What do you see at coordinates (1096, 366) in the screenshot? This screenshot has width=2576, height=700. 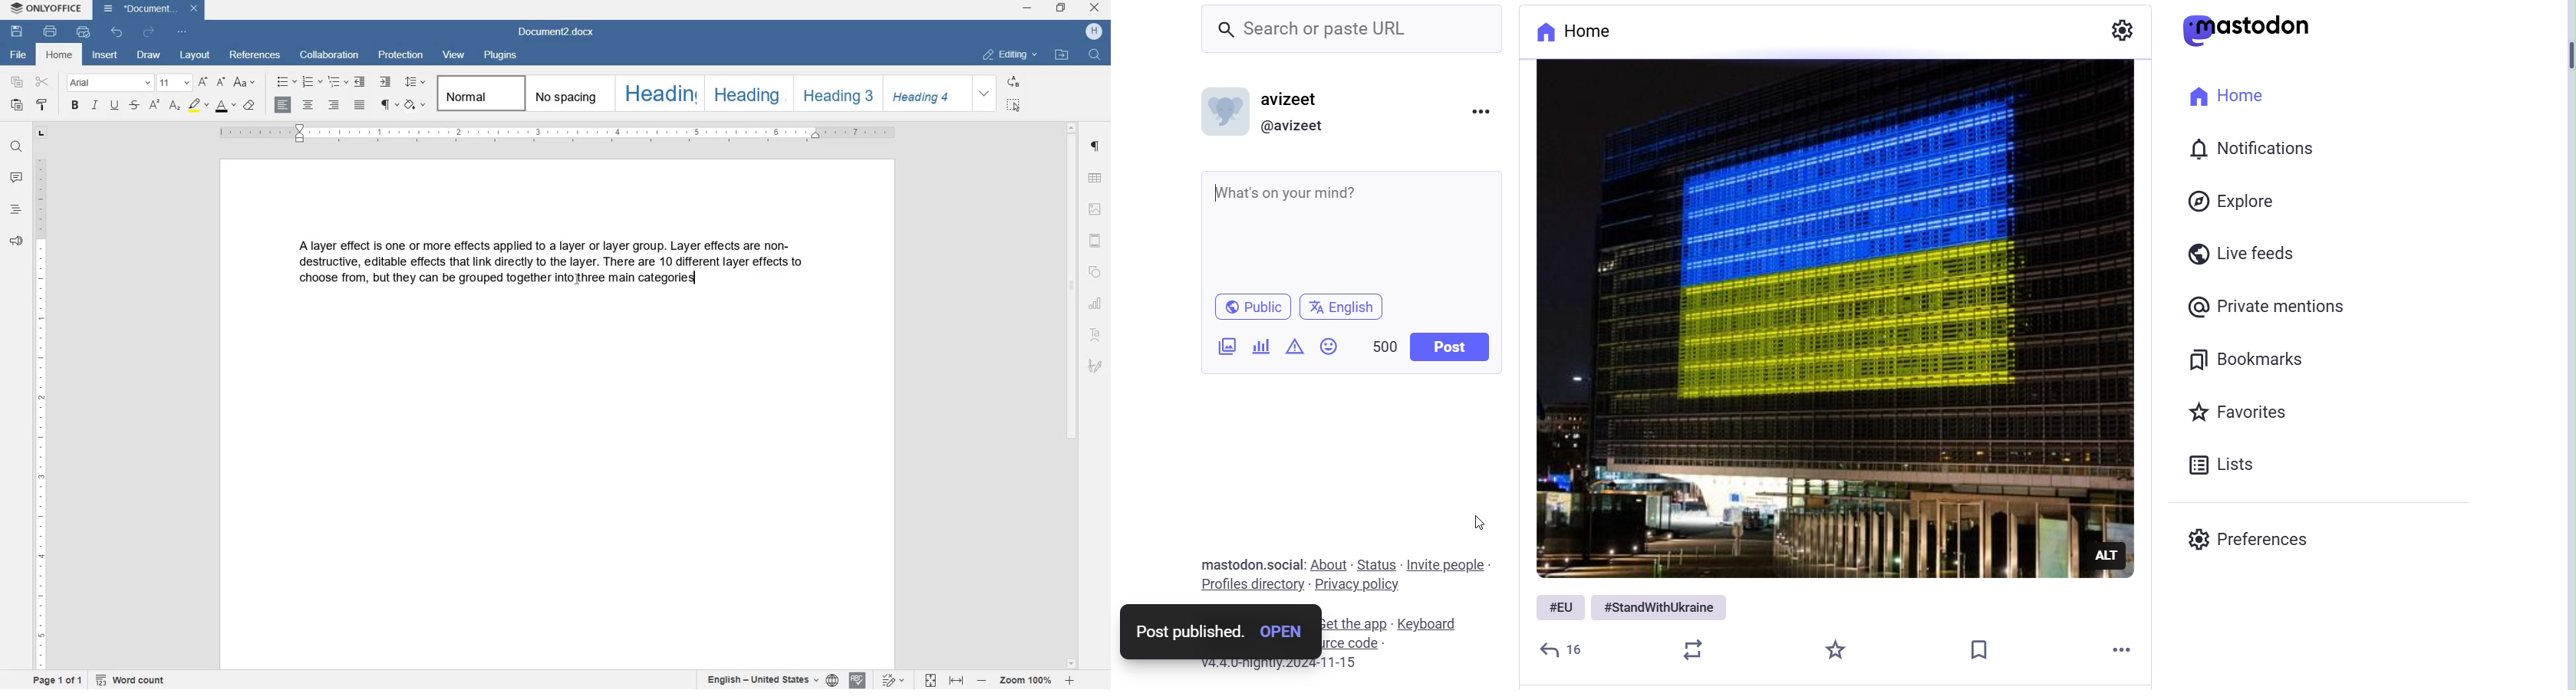 I see `signature` at bounding box center [1096, 366].